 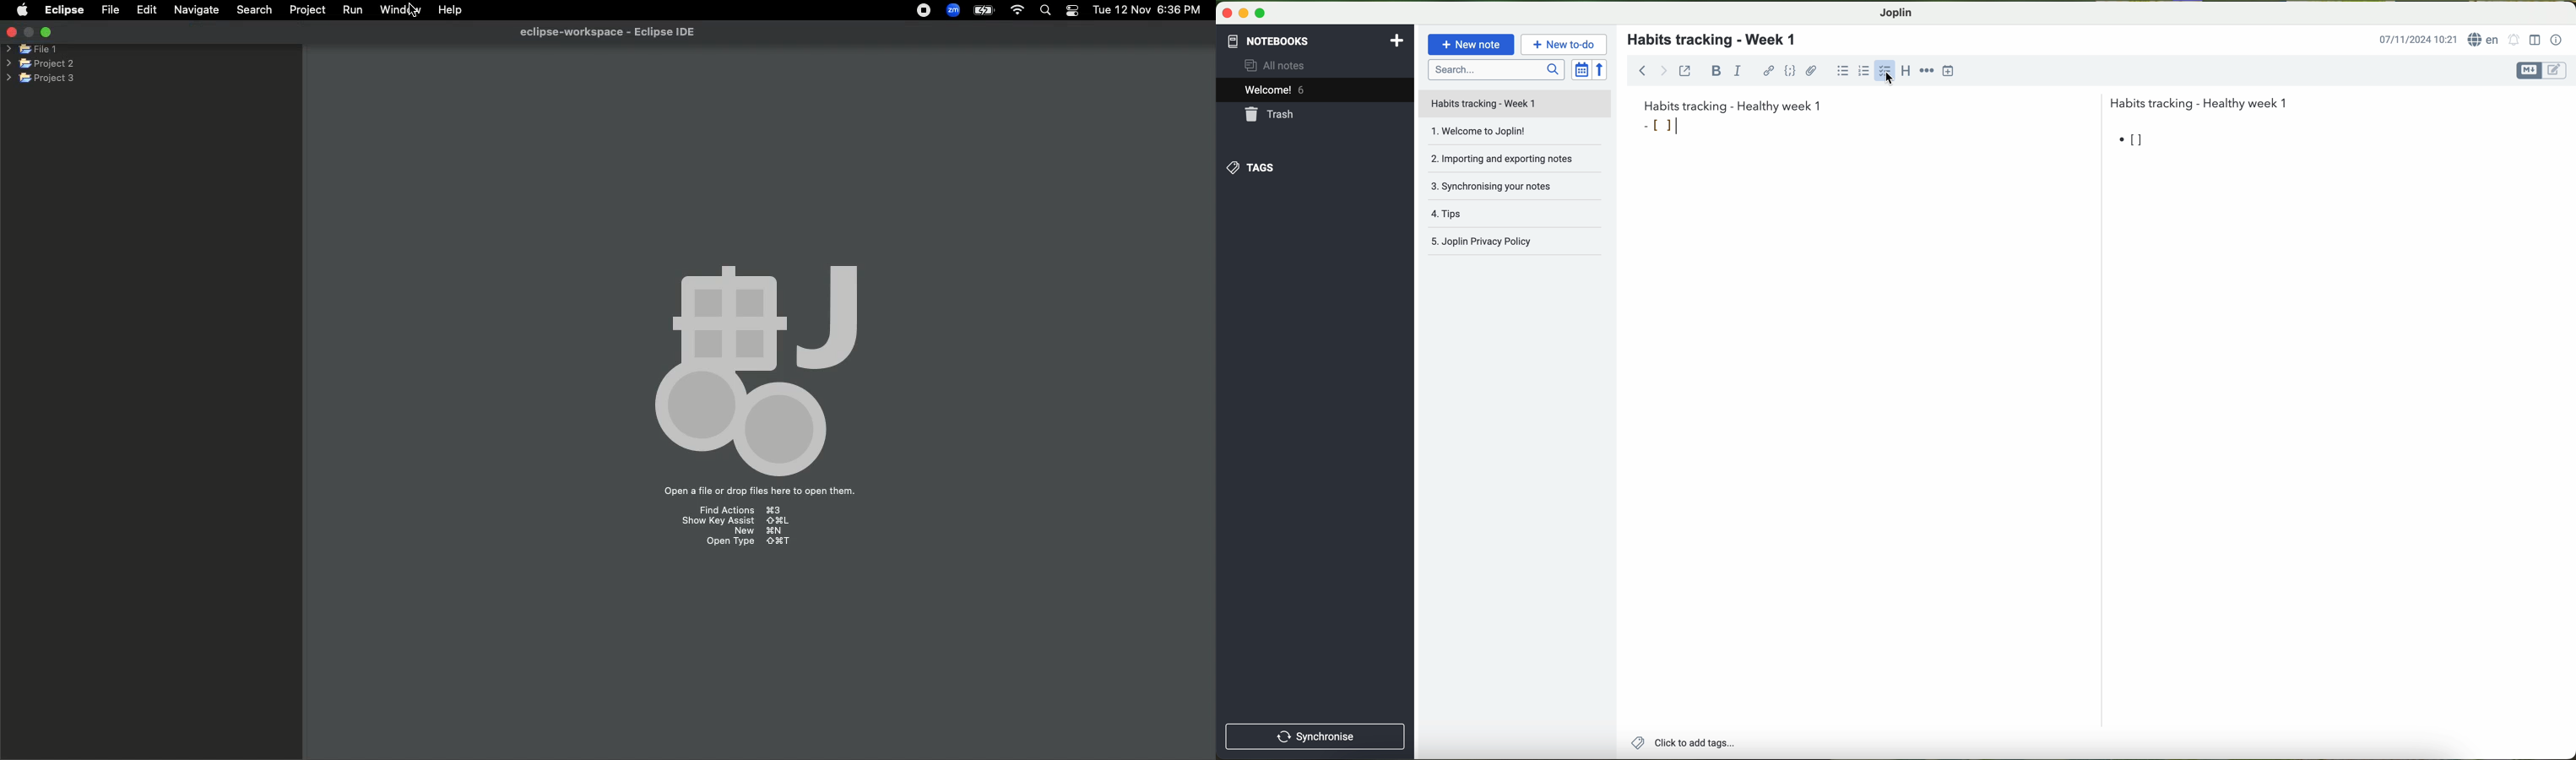 What do you see at coordinates (1738, 70) in the screenshot?
I see `italic` at bounding box center [1738, 70].